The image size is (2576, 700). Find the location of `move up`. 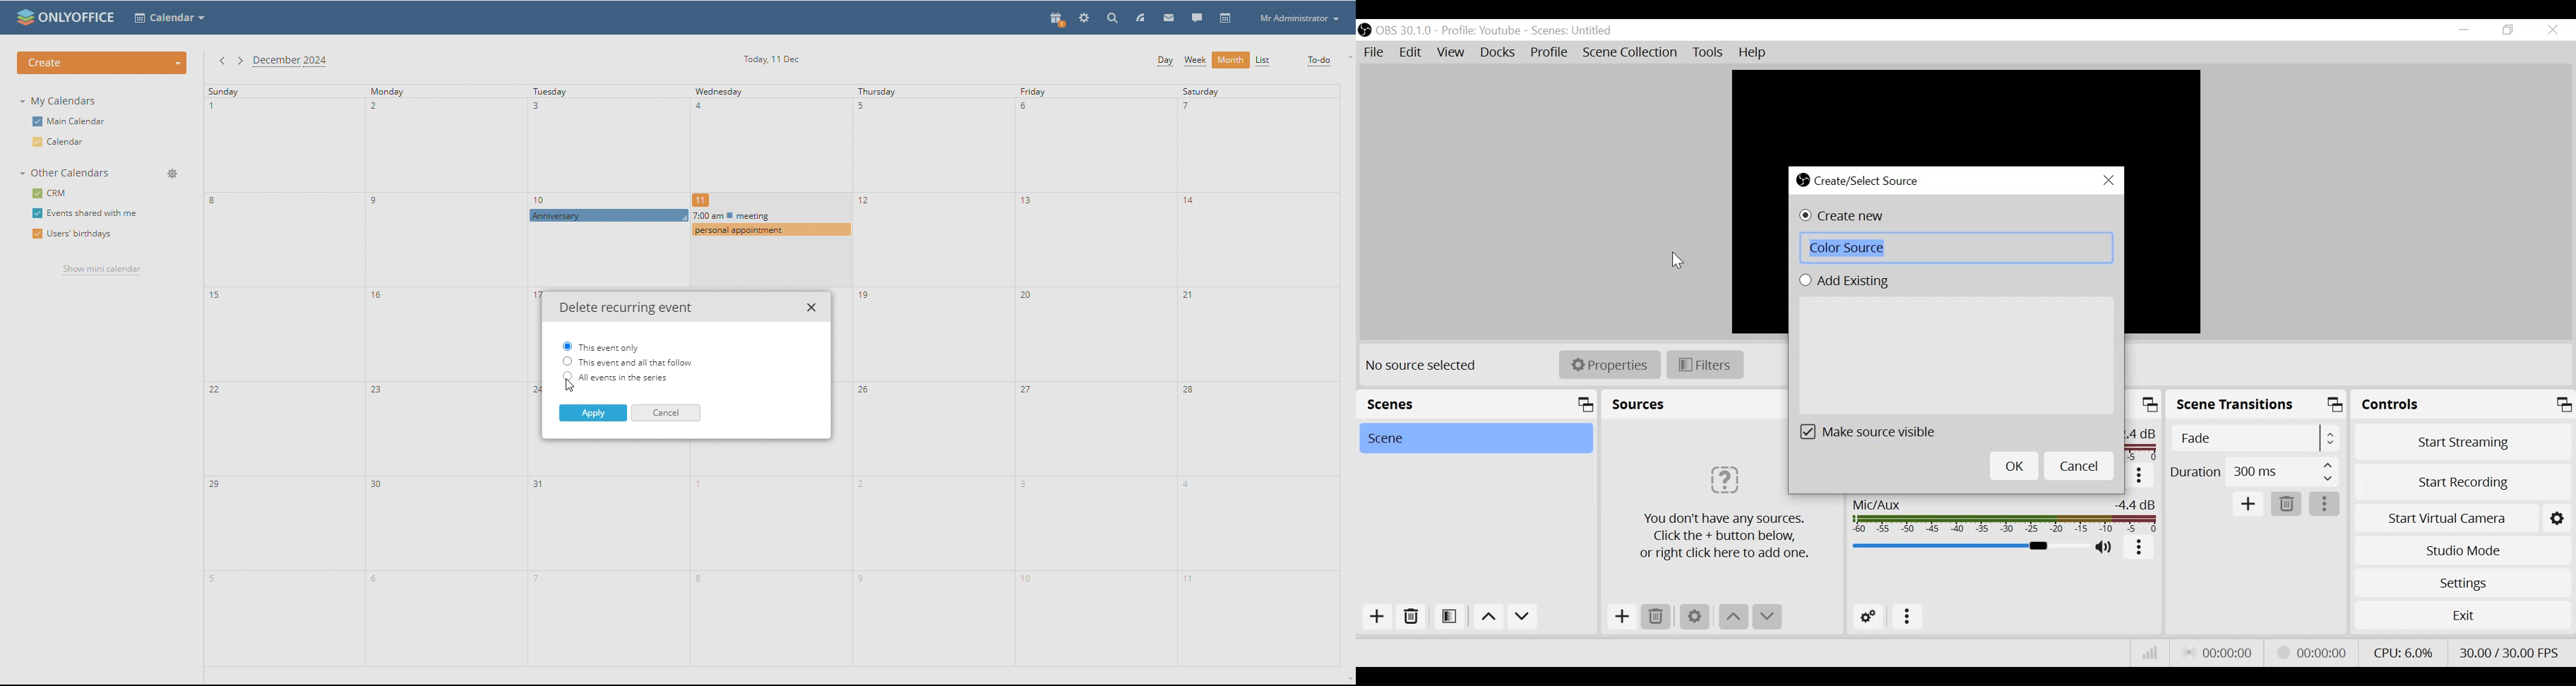

move up is located at coordinates (1487, 617).